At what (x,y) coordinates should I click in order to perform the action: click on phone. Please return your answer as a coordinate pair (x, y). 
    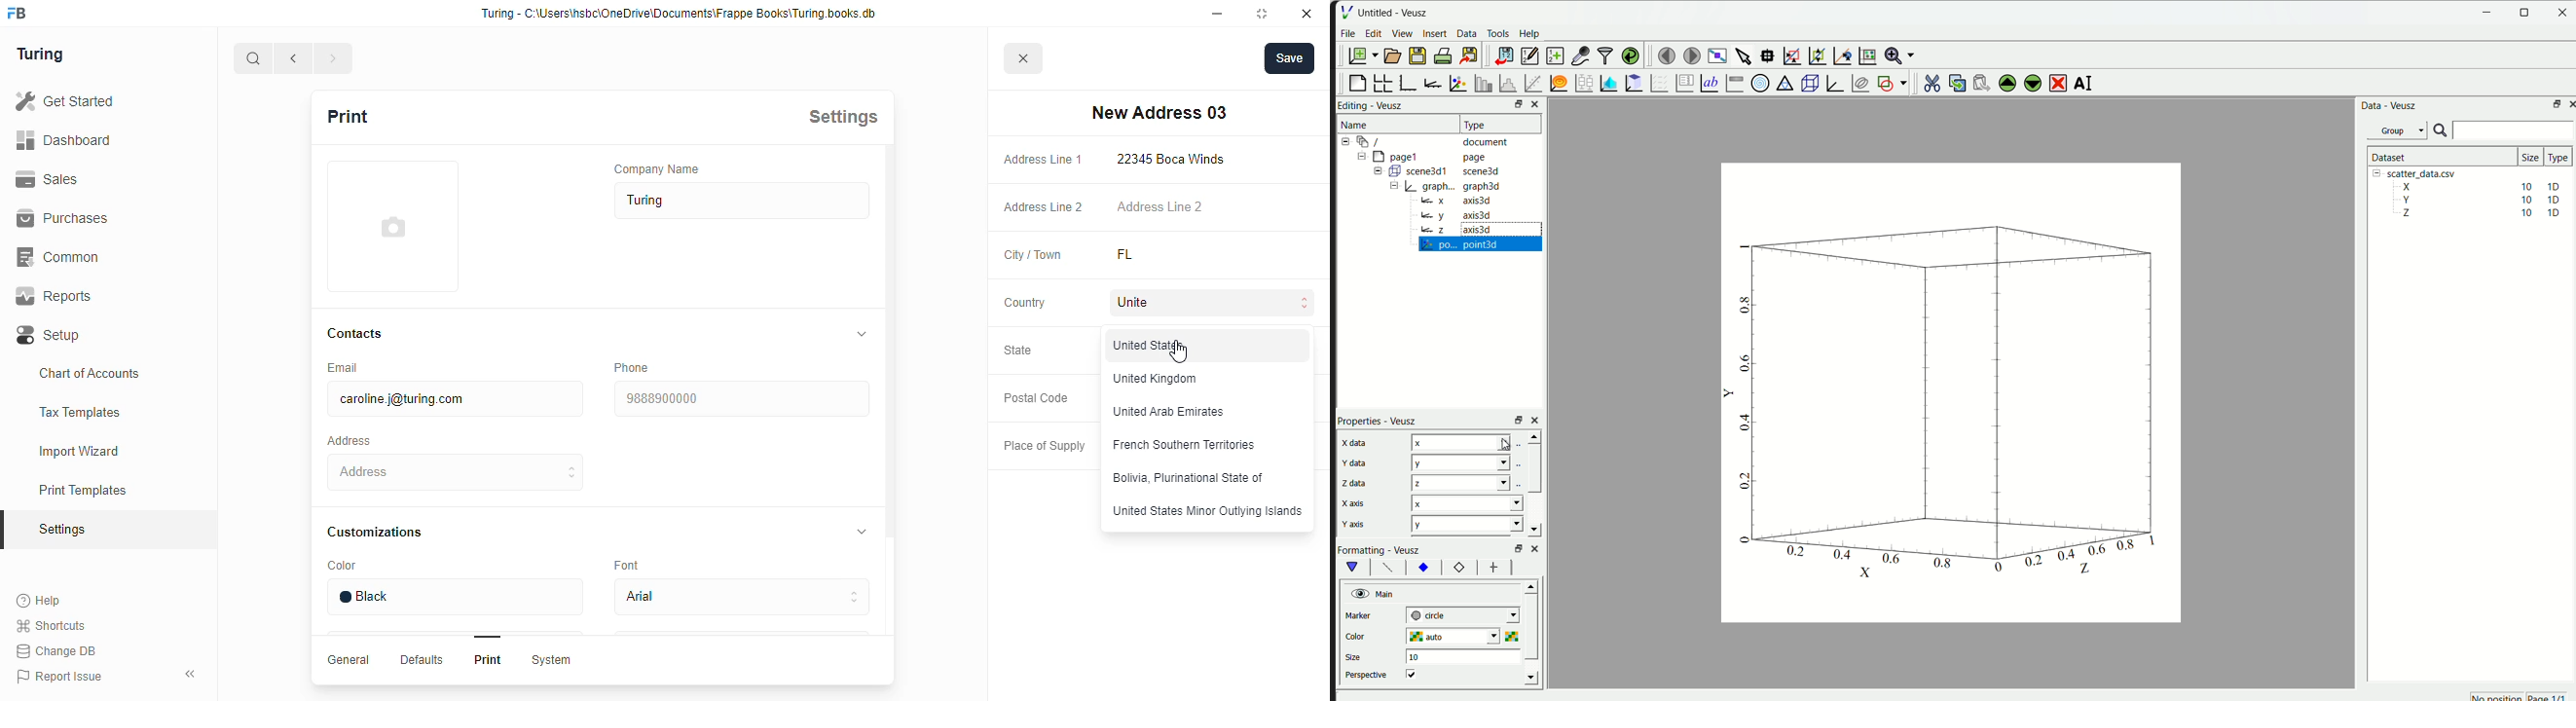
    Looking at the image, I should click on (631, 367).